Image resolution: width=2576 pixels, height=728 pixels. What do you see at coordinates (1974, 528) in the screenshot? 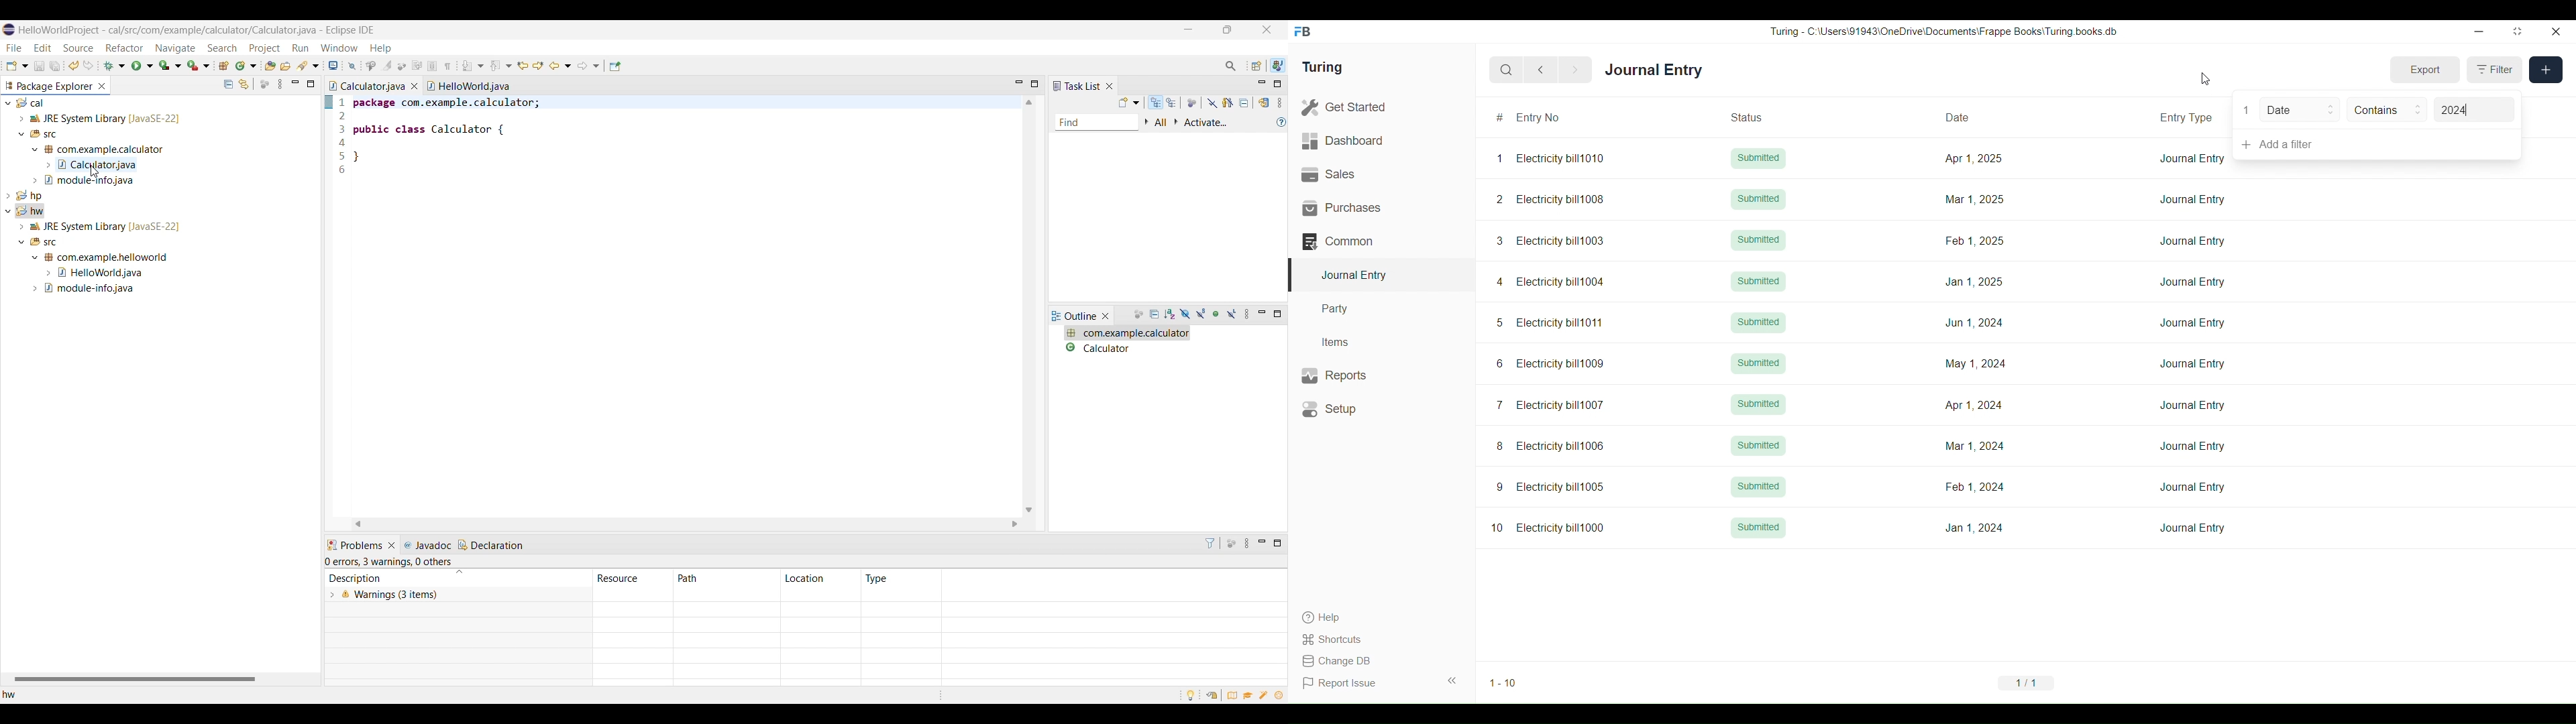
I see `Jan 1, 2024` at bounding box center [1974, 528].